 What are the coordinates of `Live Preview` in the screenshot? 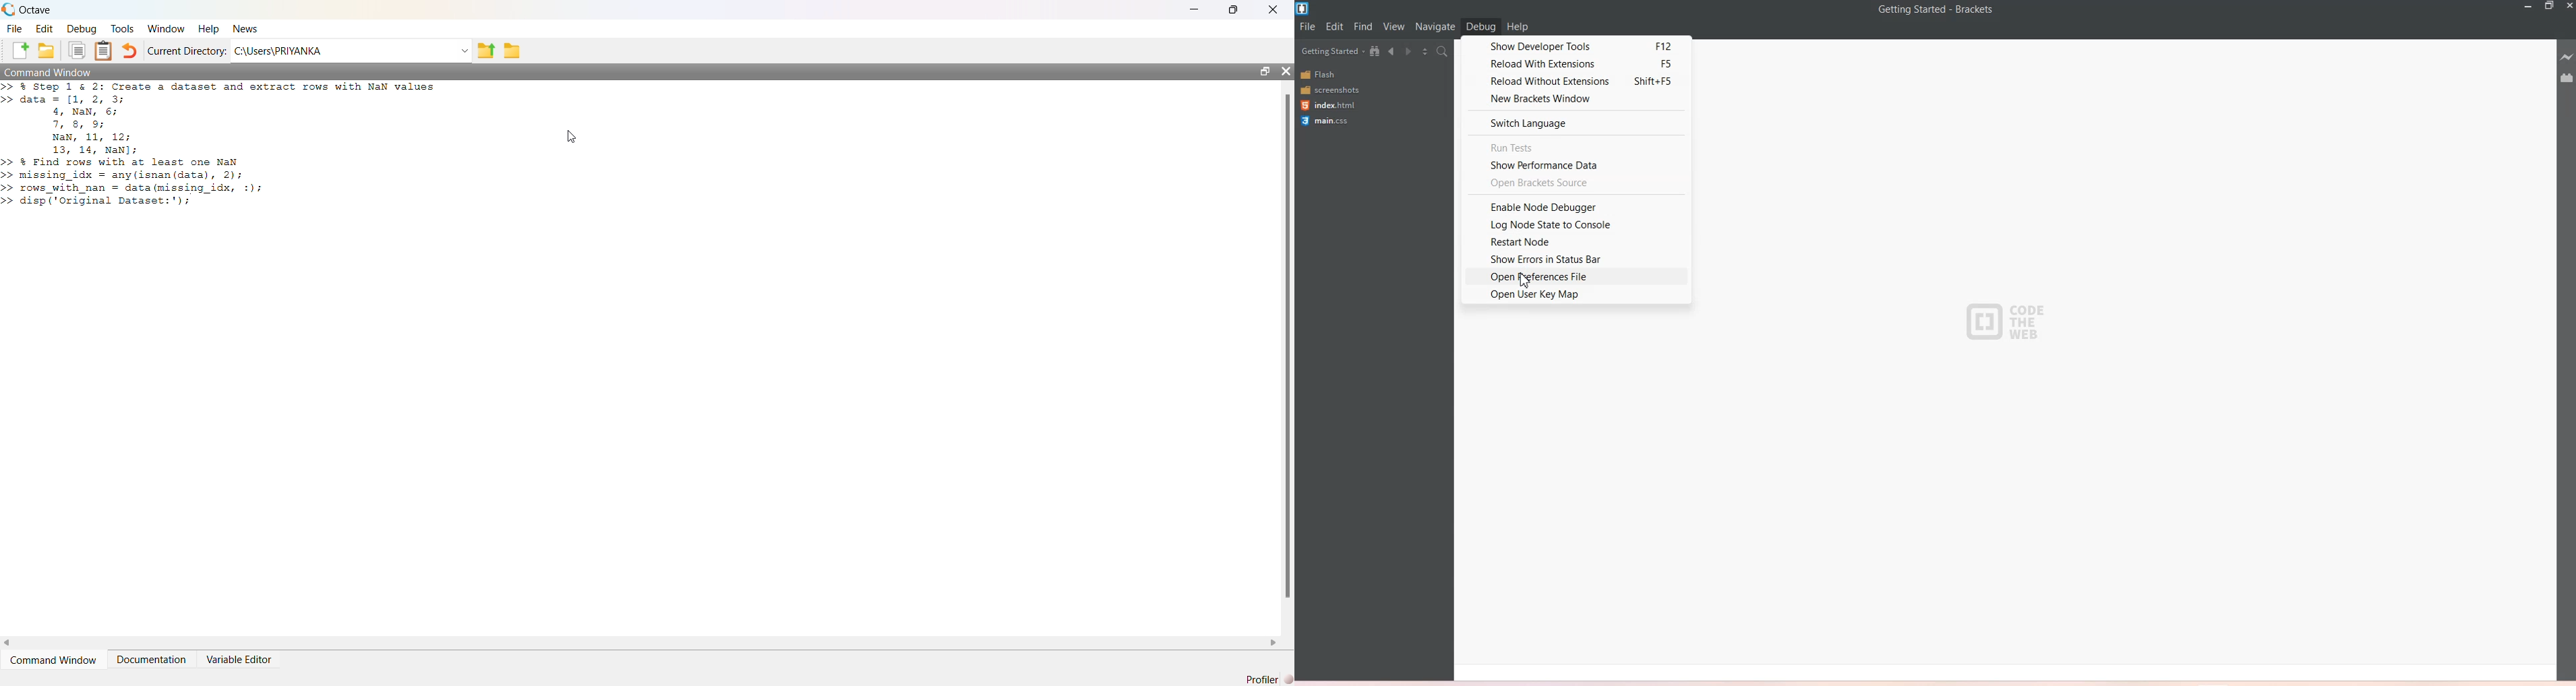 It's located at (2565, 57).